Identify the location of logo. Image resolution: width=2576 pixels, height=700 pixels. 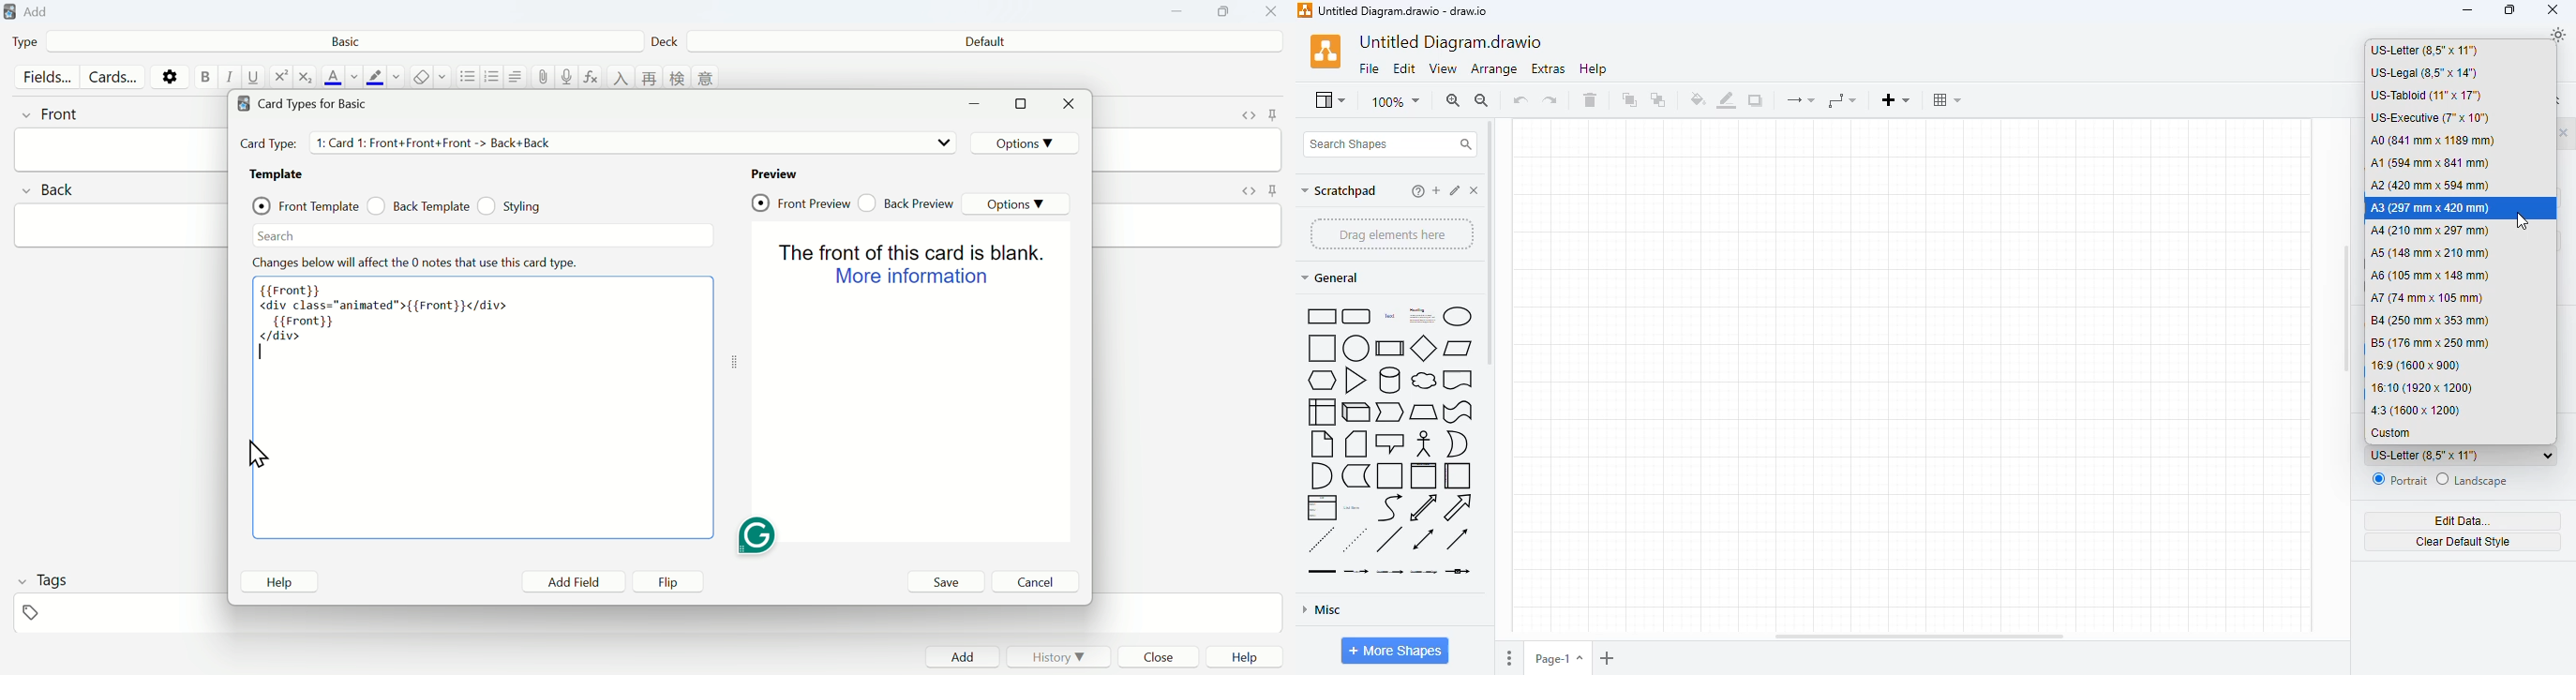
(1304, 10).